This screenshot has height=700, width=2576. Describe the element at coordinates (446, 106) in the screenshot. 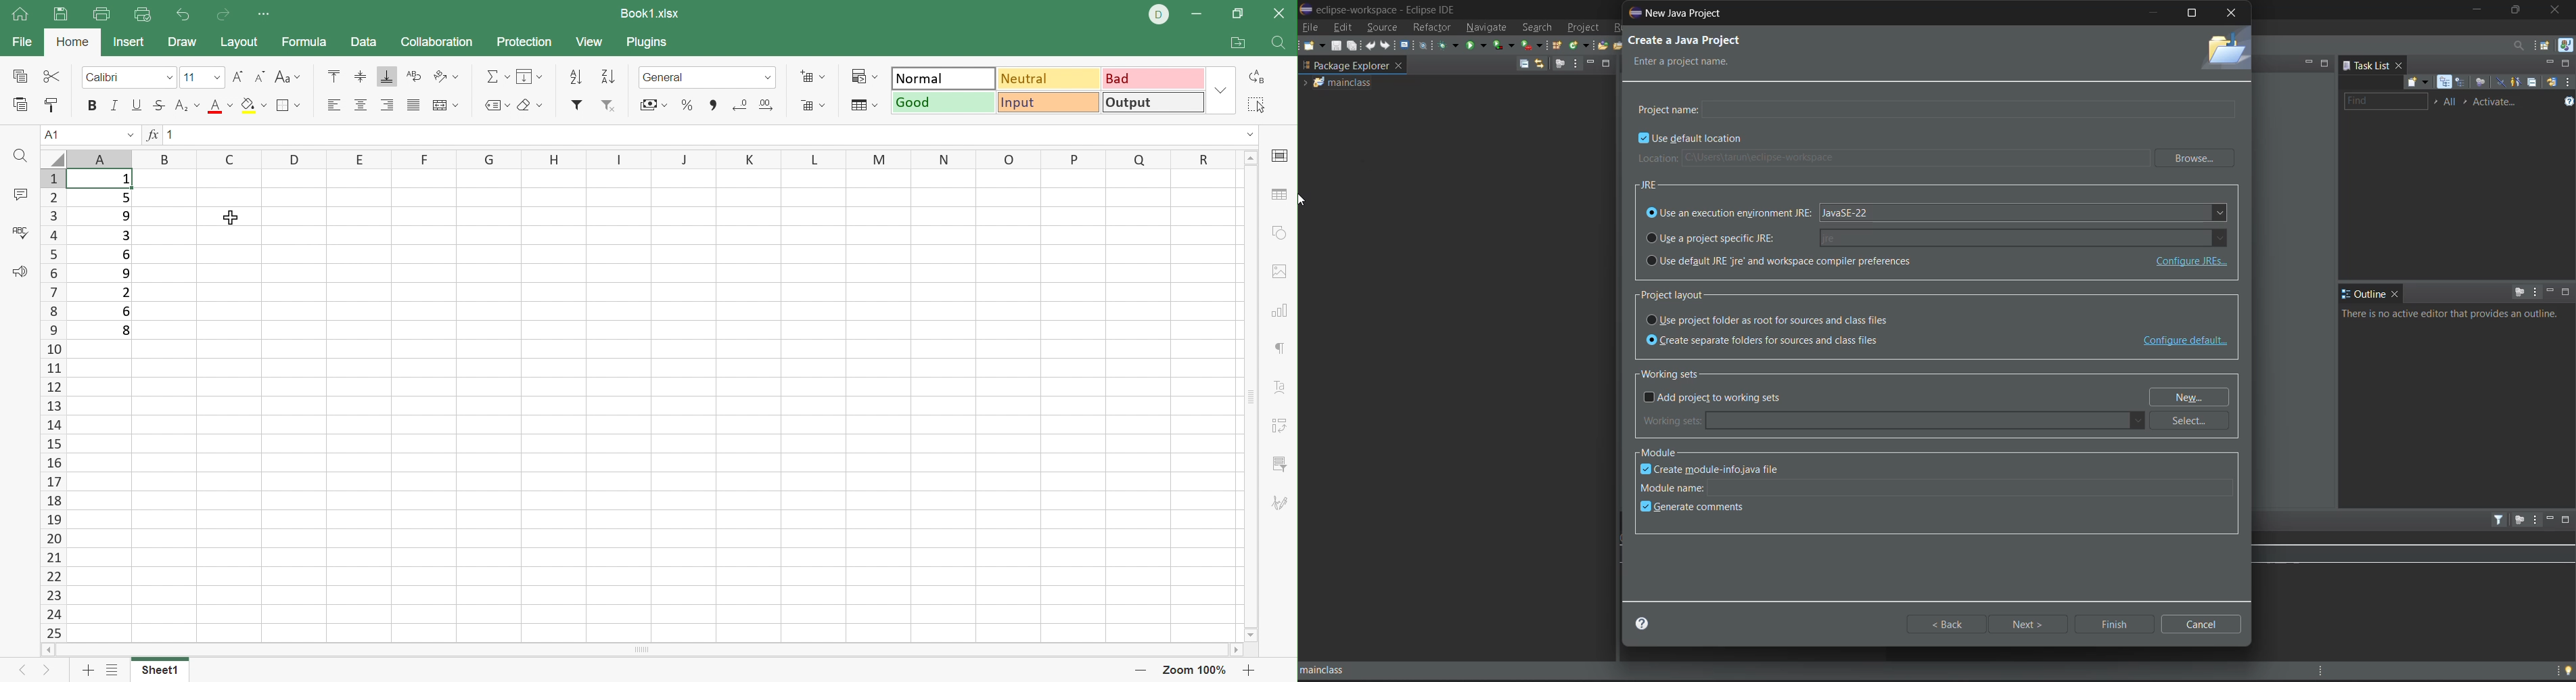

I see `Merge and center` at that location.